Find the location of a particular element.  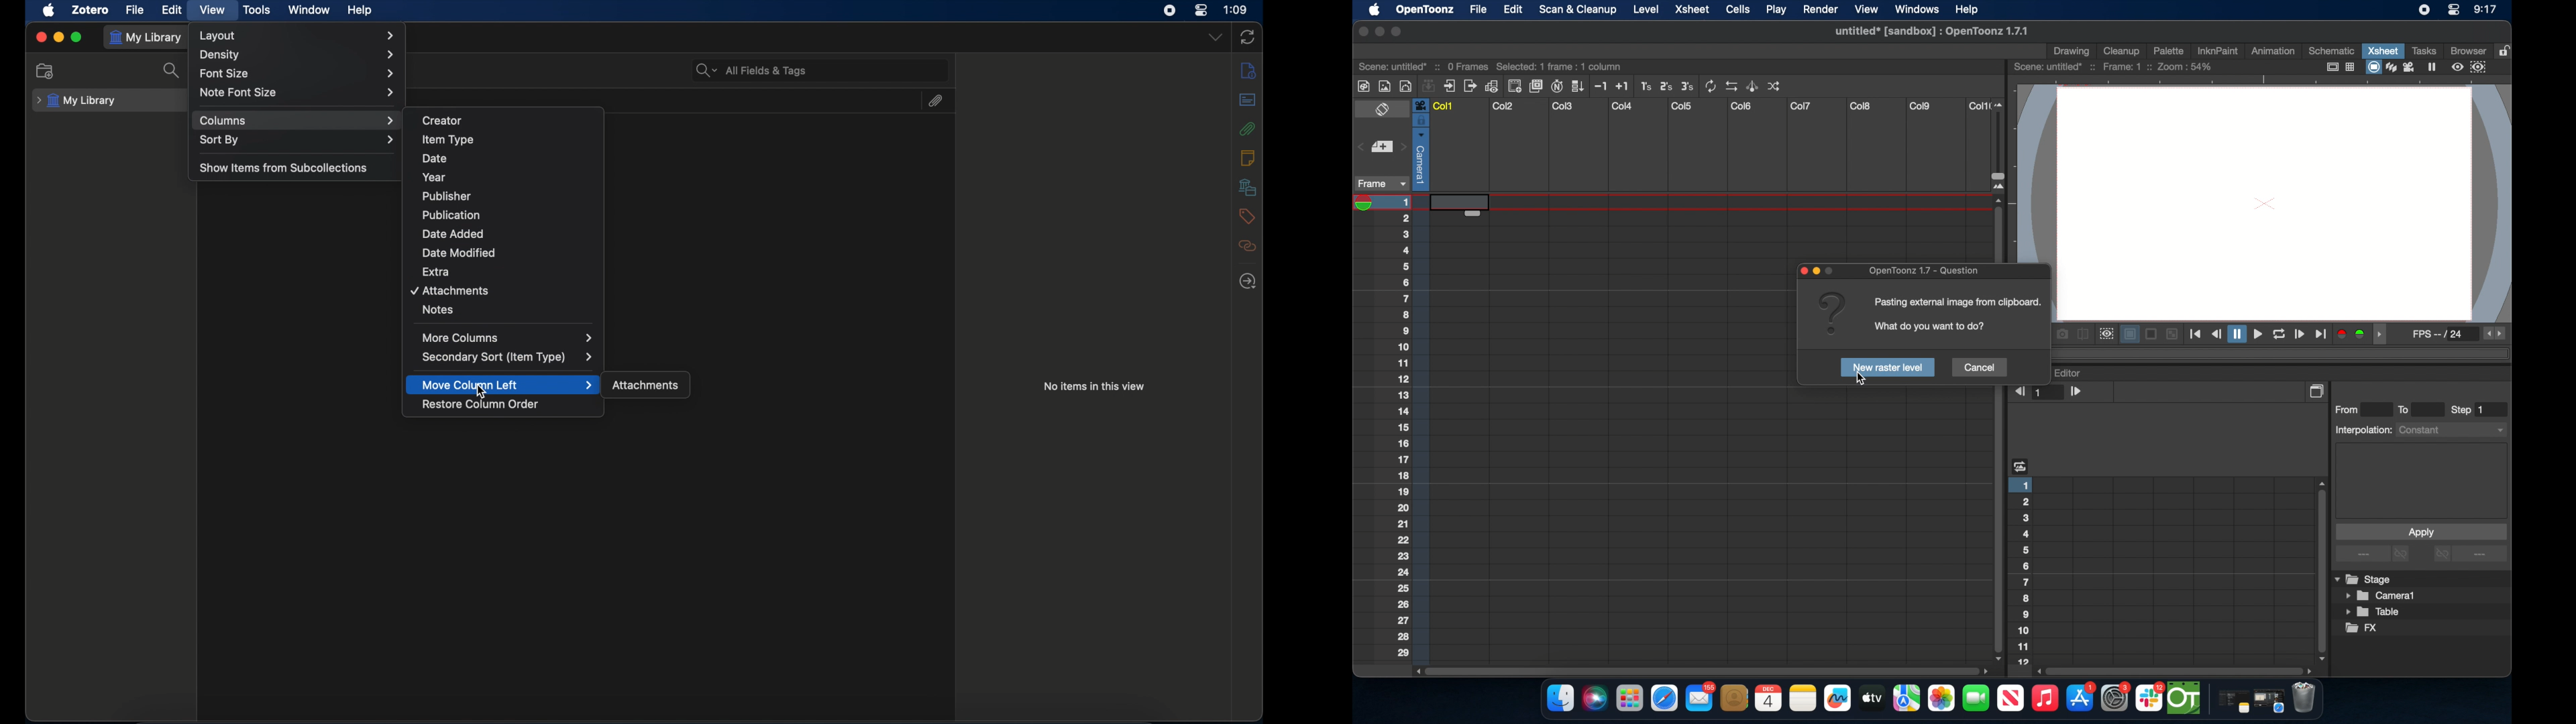

apple is located at coordinates (50, 11).